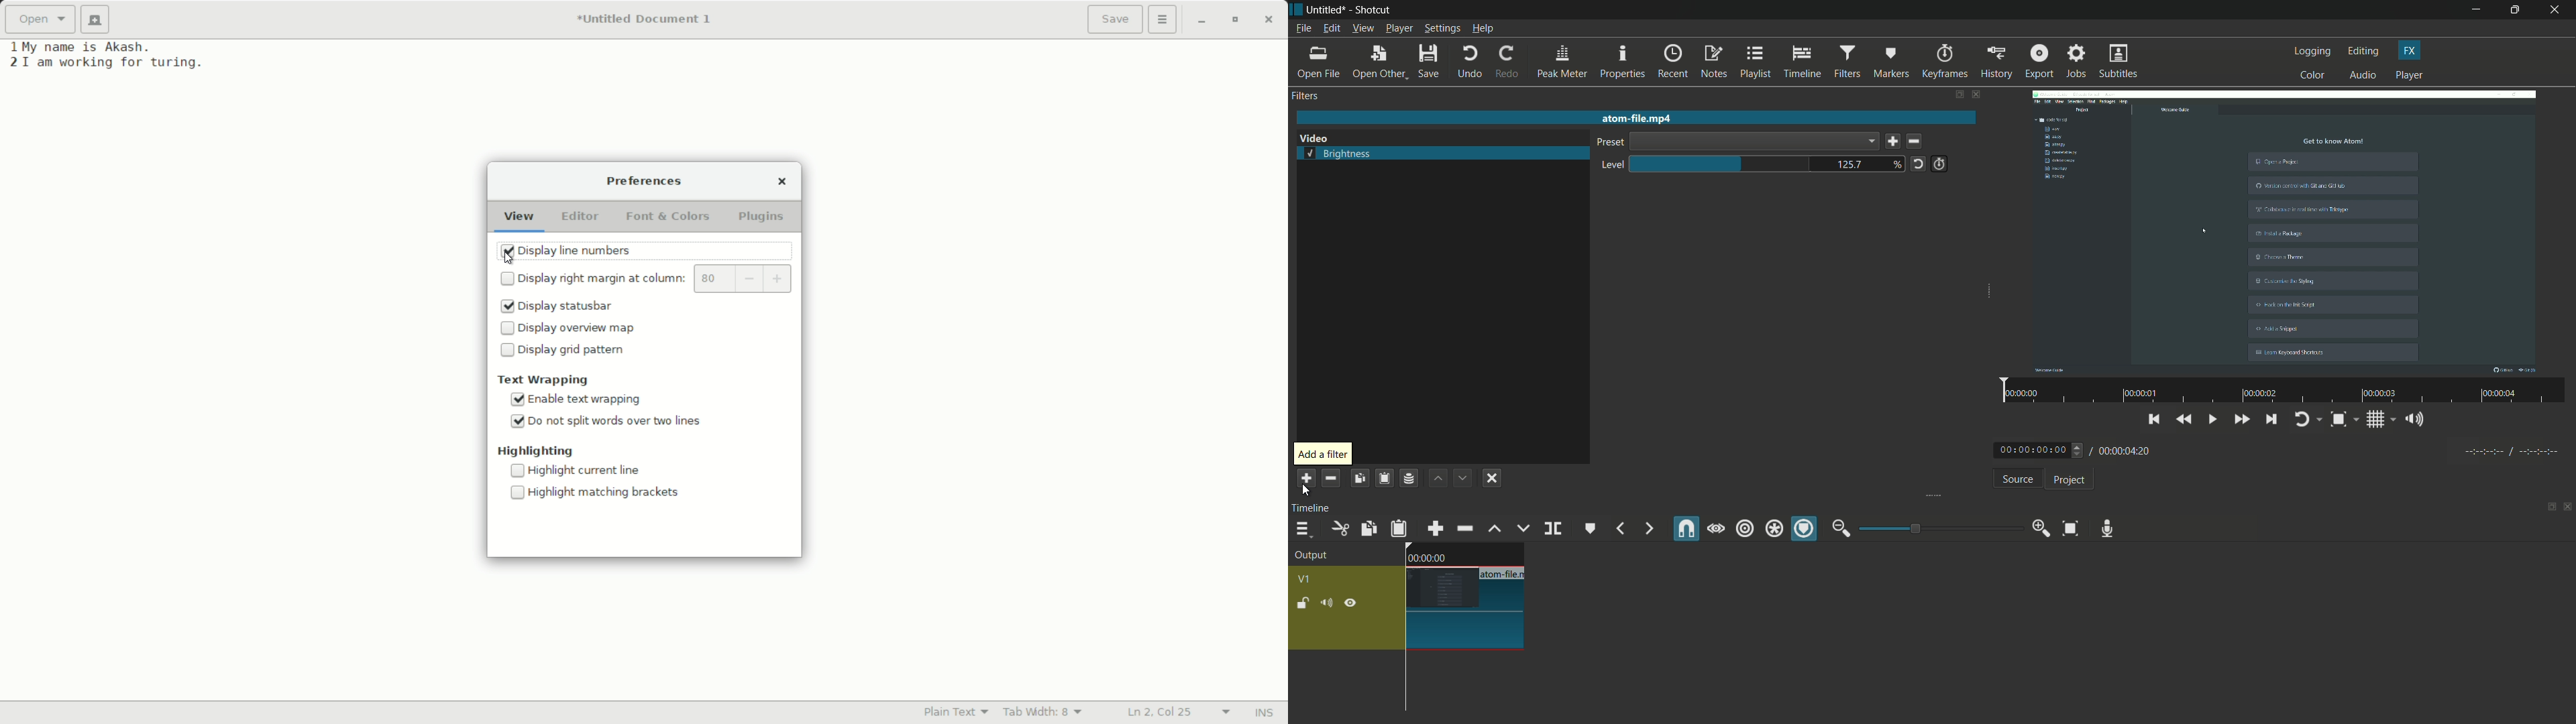  Describe the element at coordinates (1400, 28) in the screenshot. I see `player menu` at that location.